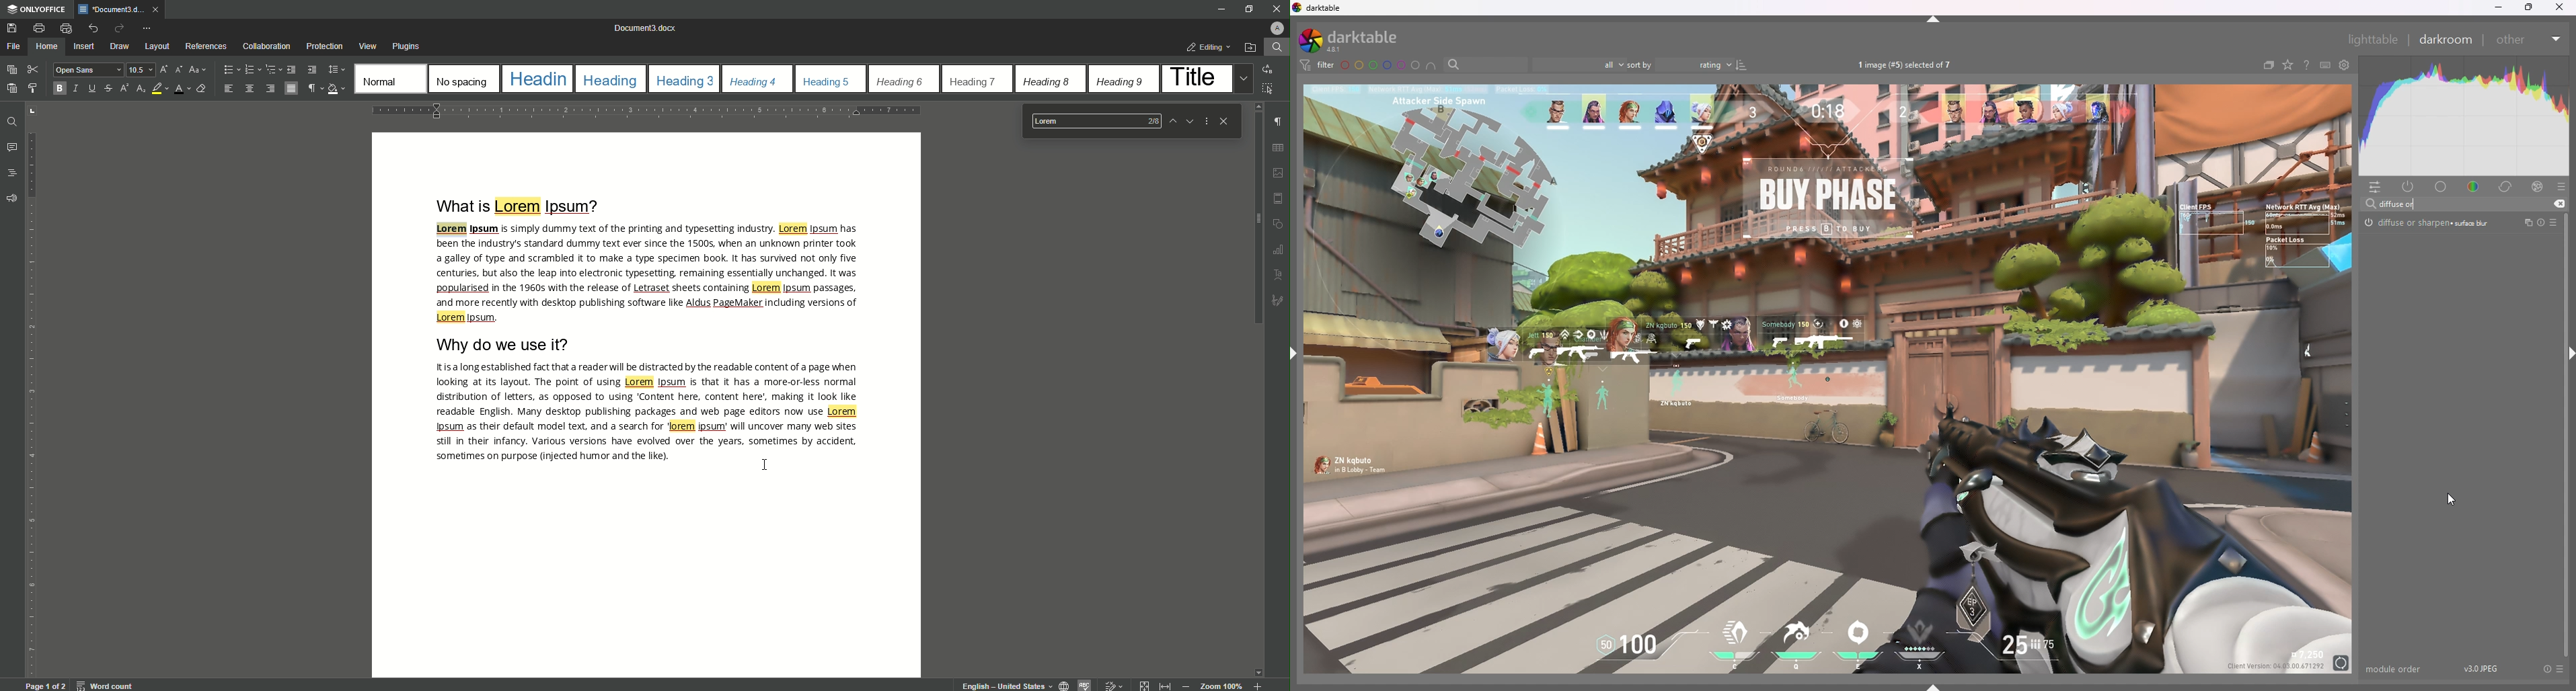 The width and height of the screenshot is (2576, 700). I want to click on darktable, so click(1352, 40).